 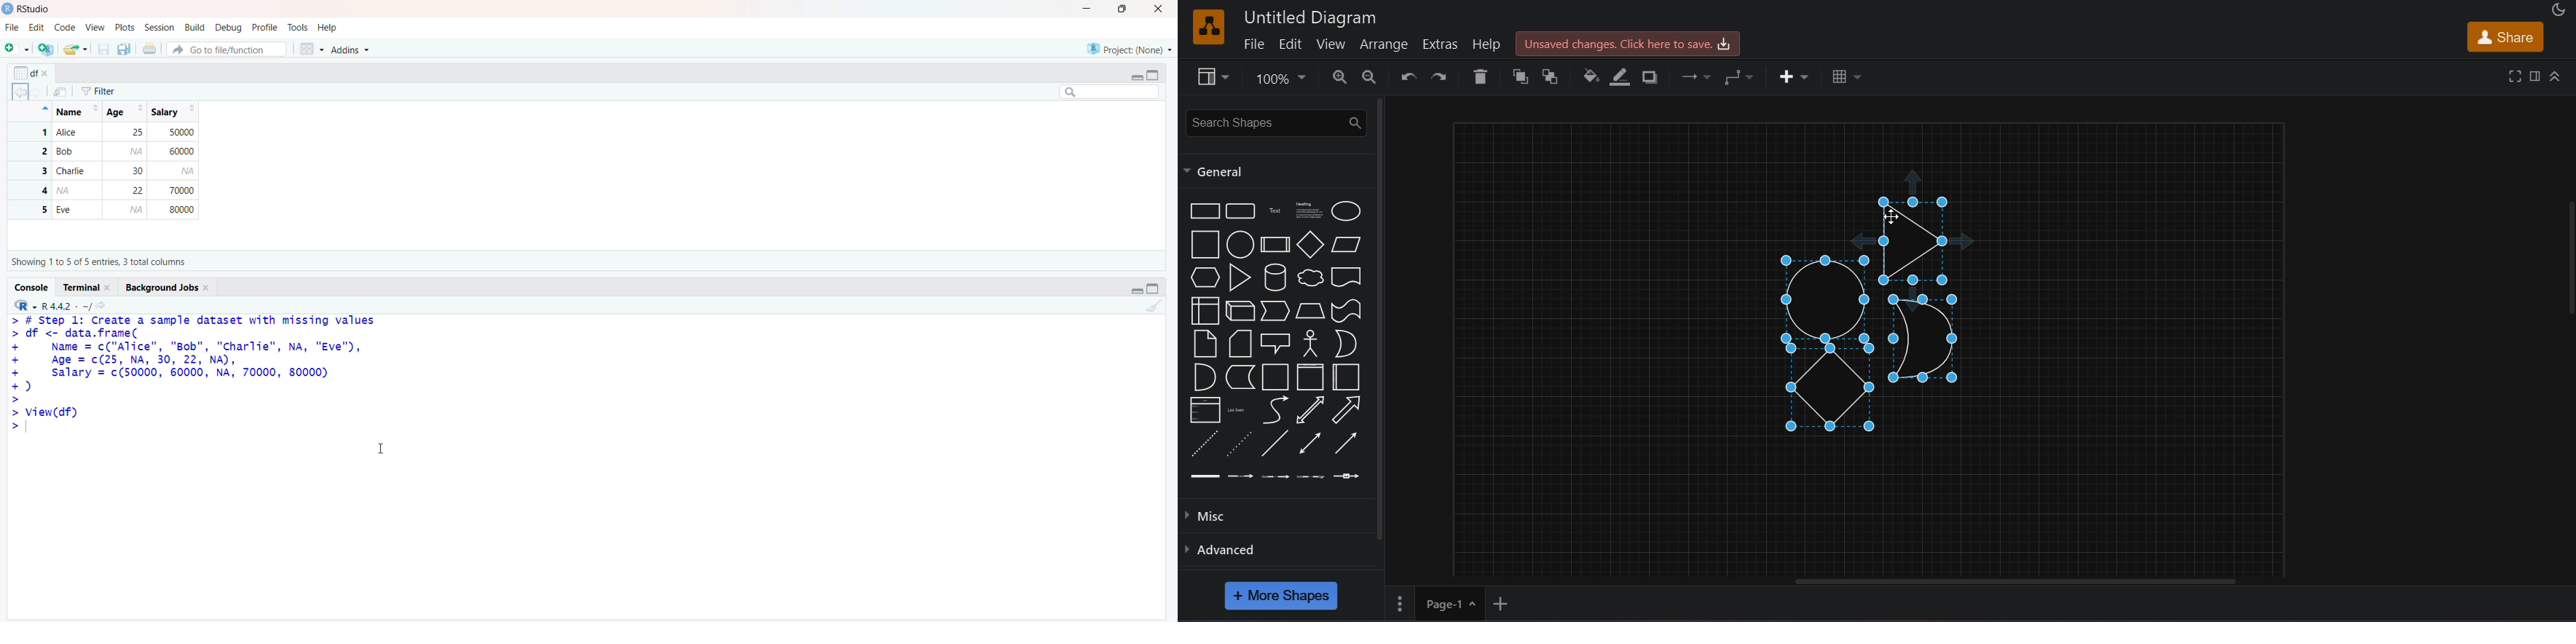 What do you see at coordinates (1154, 309) in the screenshot?
I see `Clear console` at bounding box center [1154, 309].